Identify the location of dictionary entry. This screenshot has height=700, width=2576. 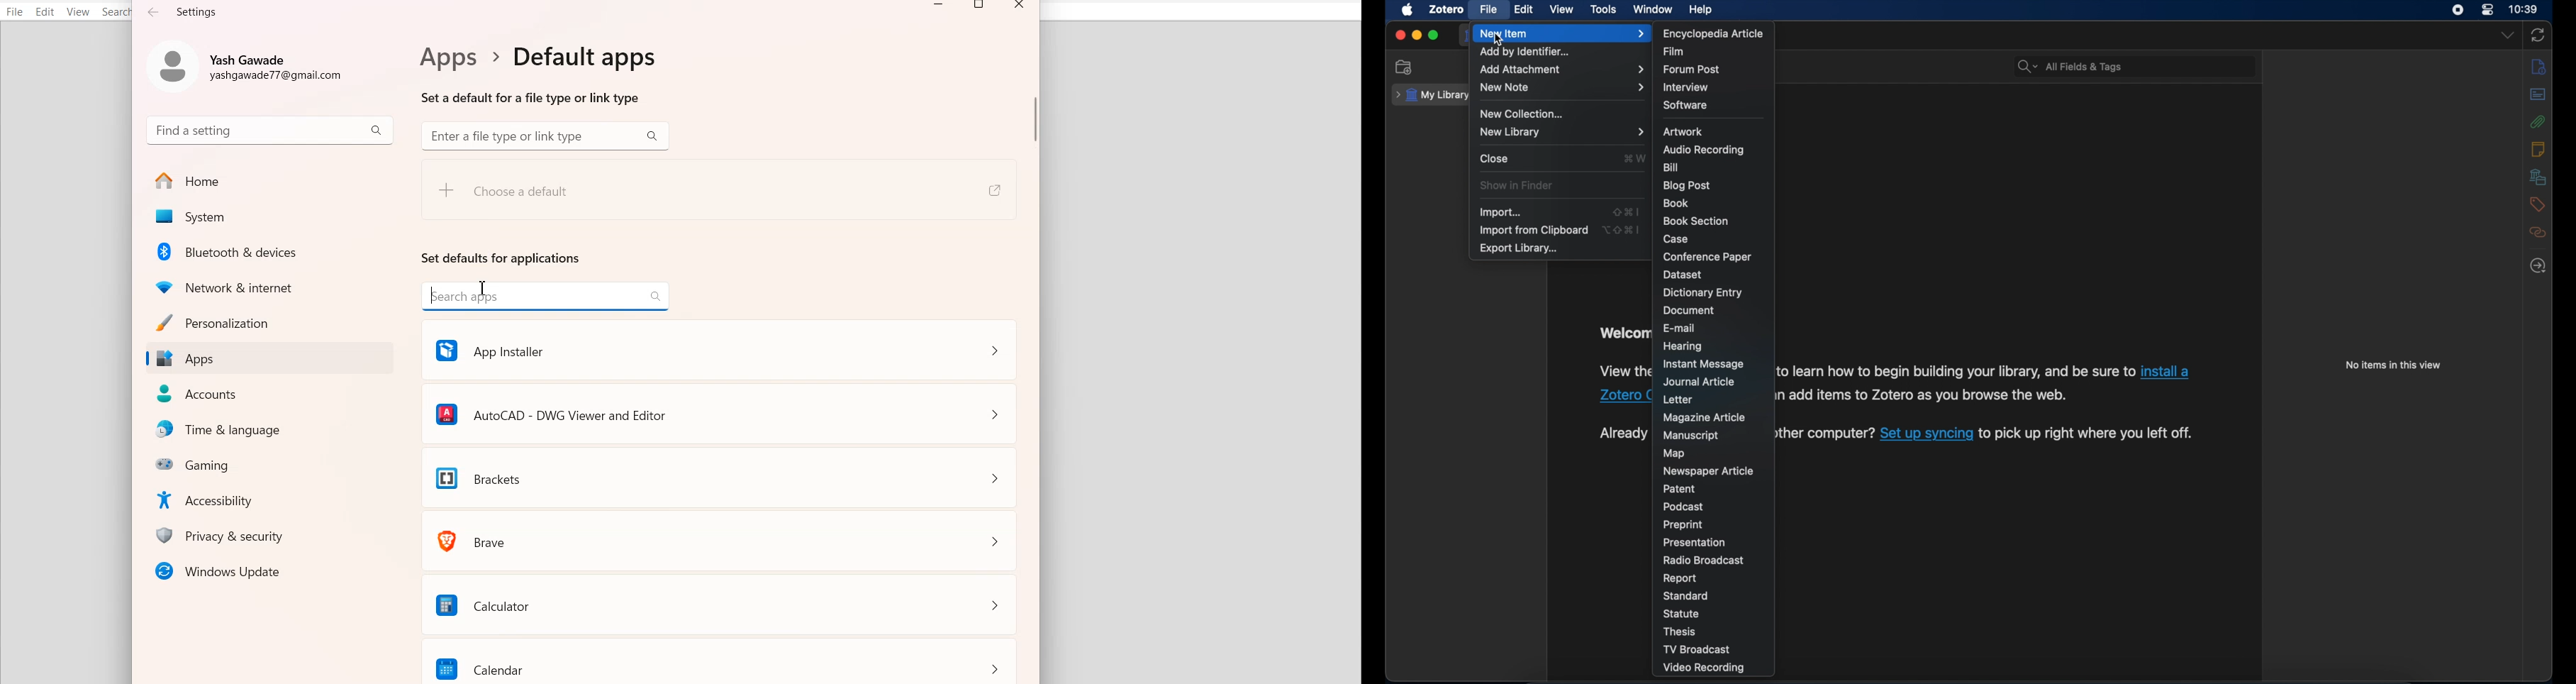
(1703, 293).